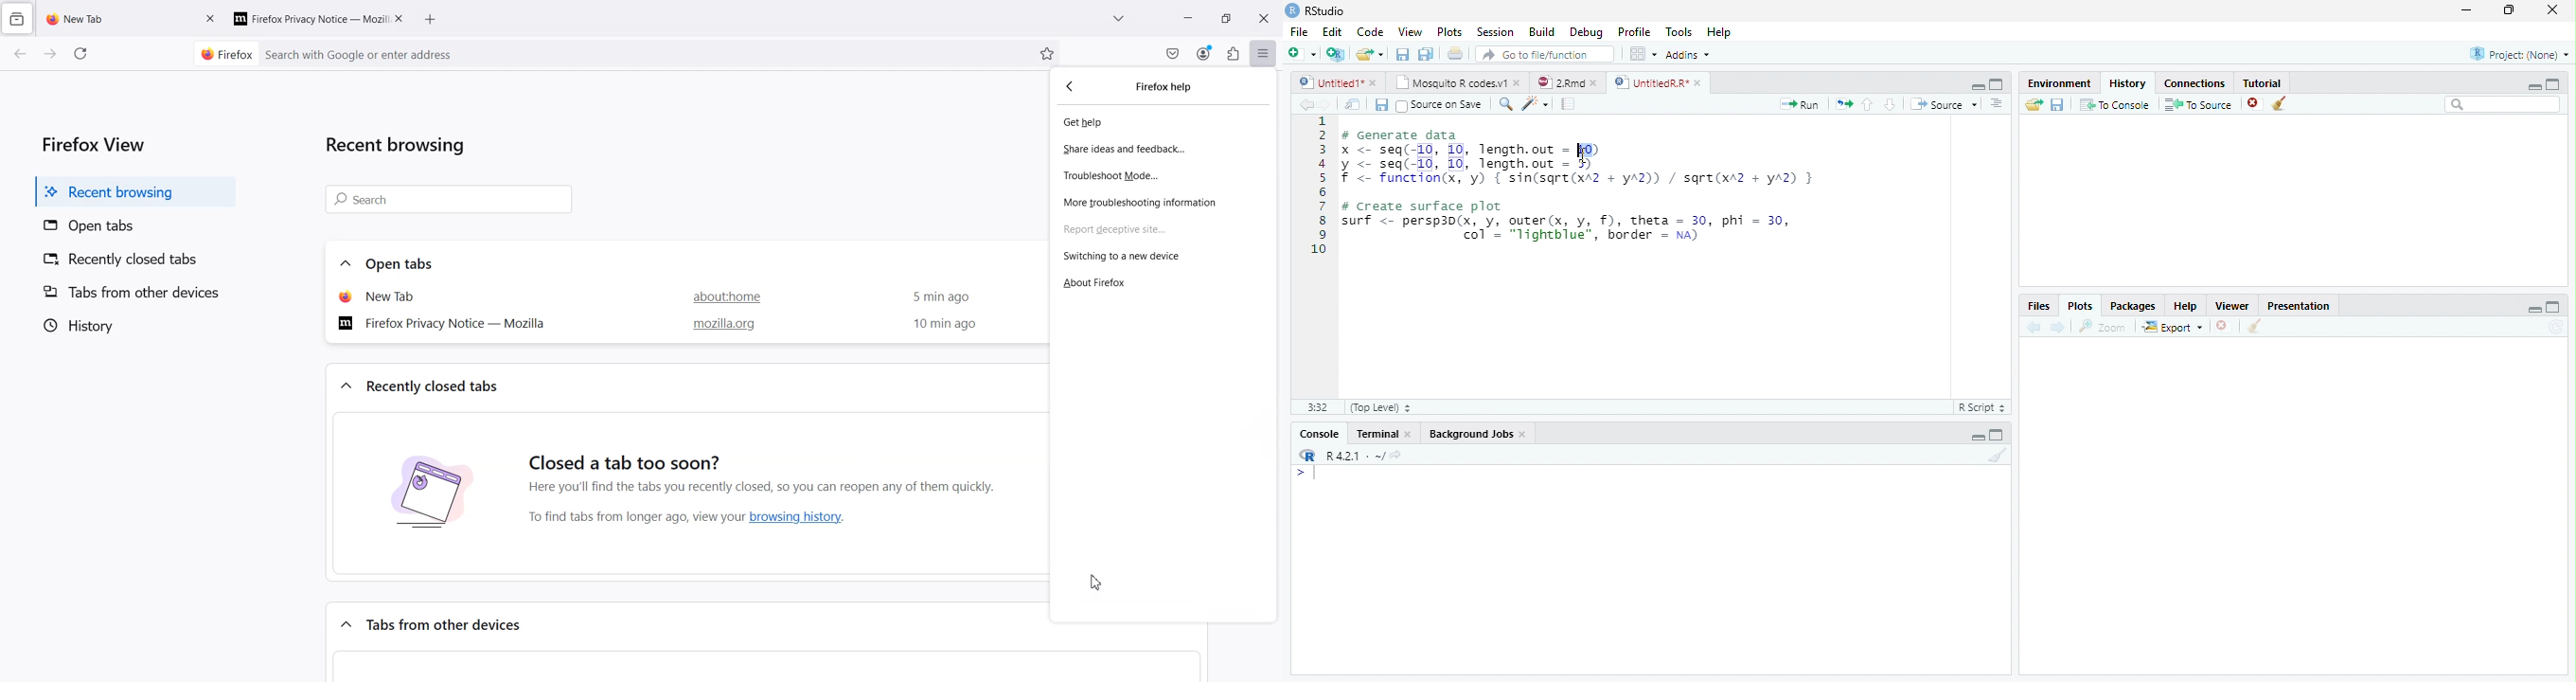 The height and width of the screenshot is (700, 2576). I want to click on Go back to previous source location, so click(1306, 104).